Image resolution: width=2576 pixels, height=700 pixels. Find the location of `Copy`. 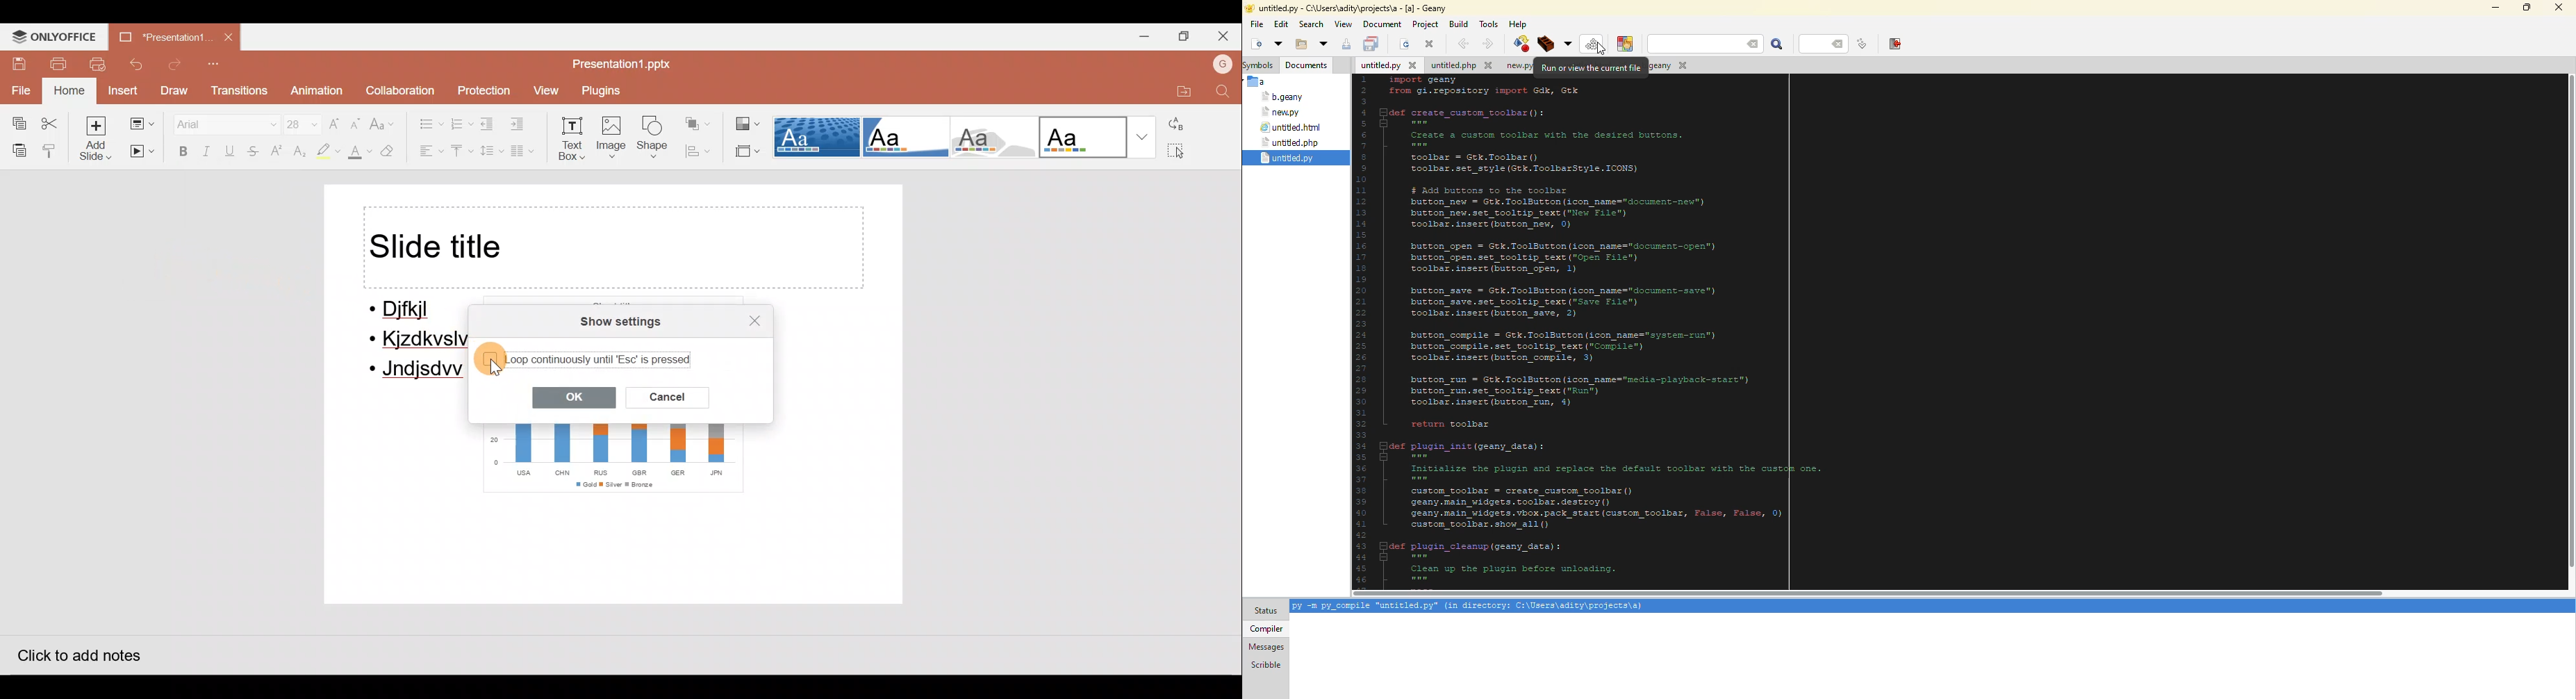

Copy is located at coordinates (18, 124).